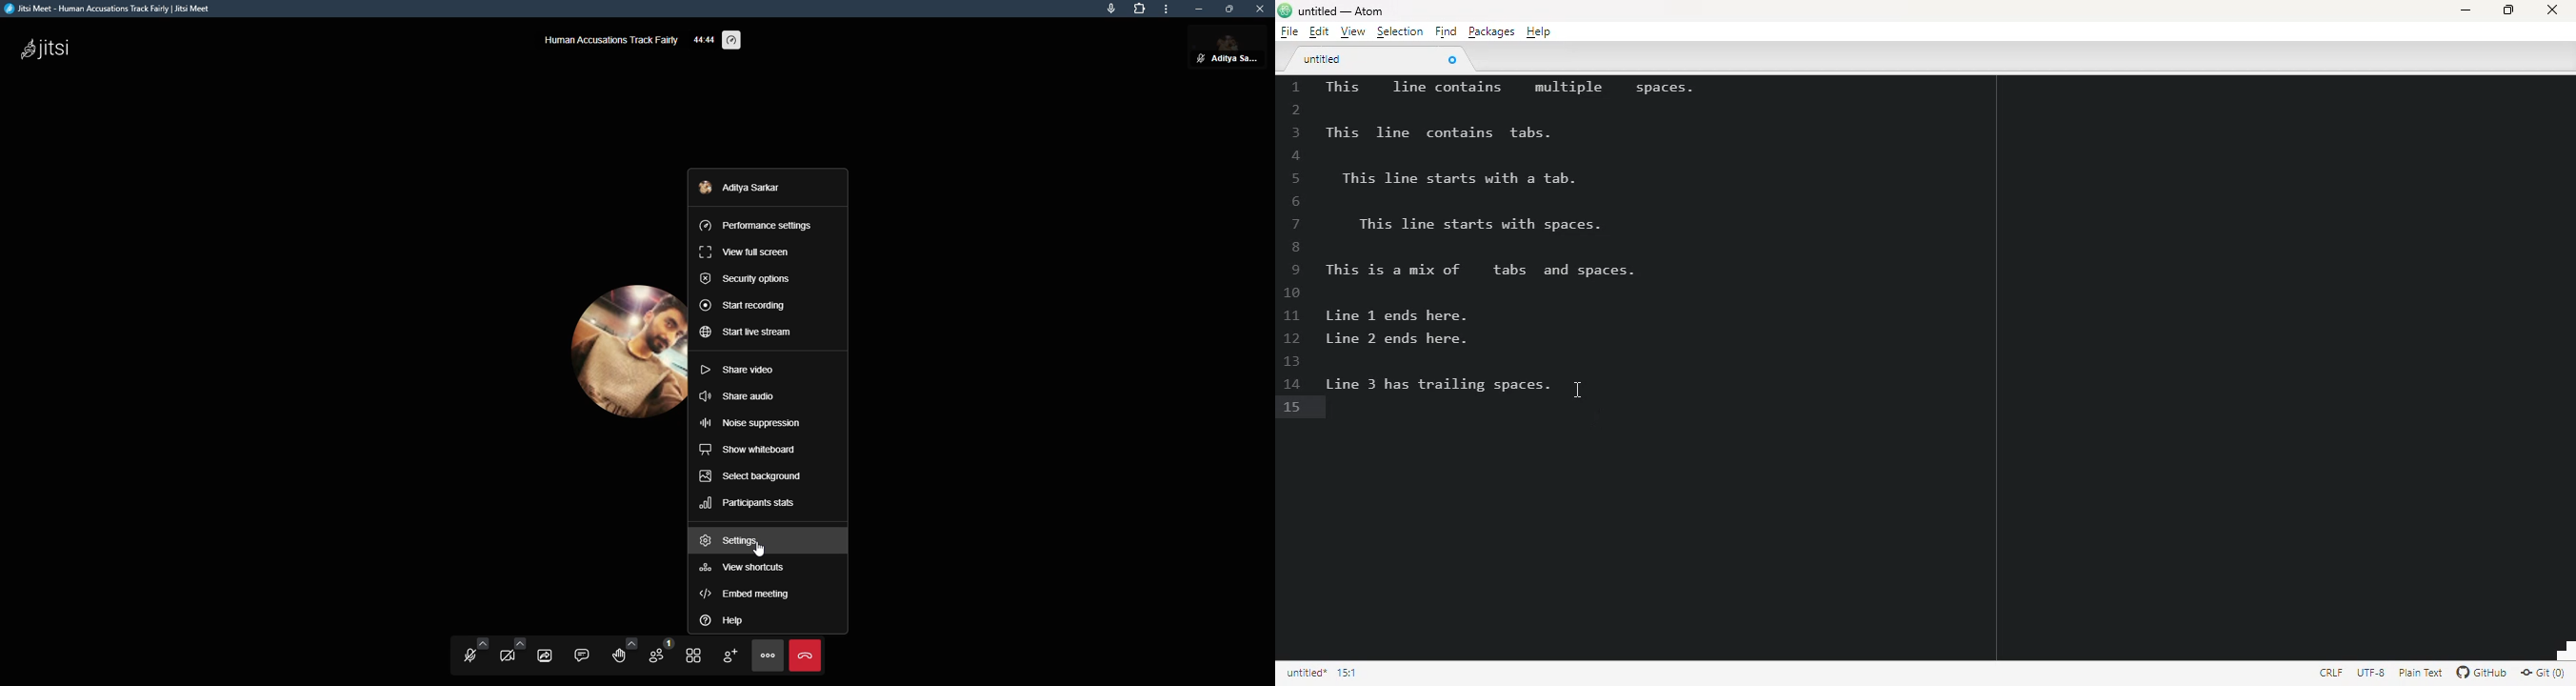 Image resolution: width=2576 pixels, height=700 pixels. What do you see at coordinates (744, 188) in the screenshot?
I see `profile` at bounding box center [744, 188].